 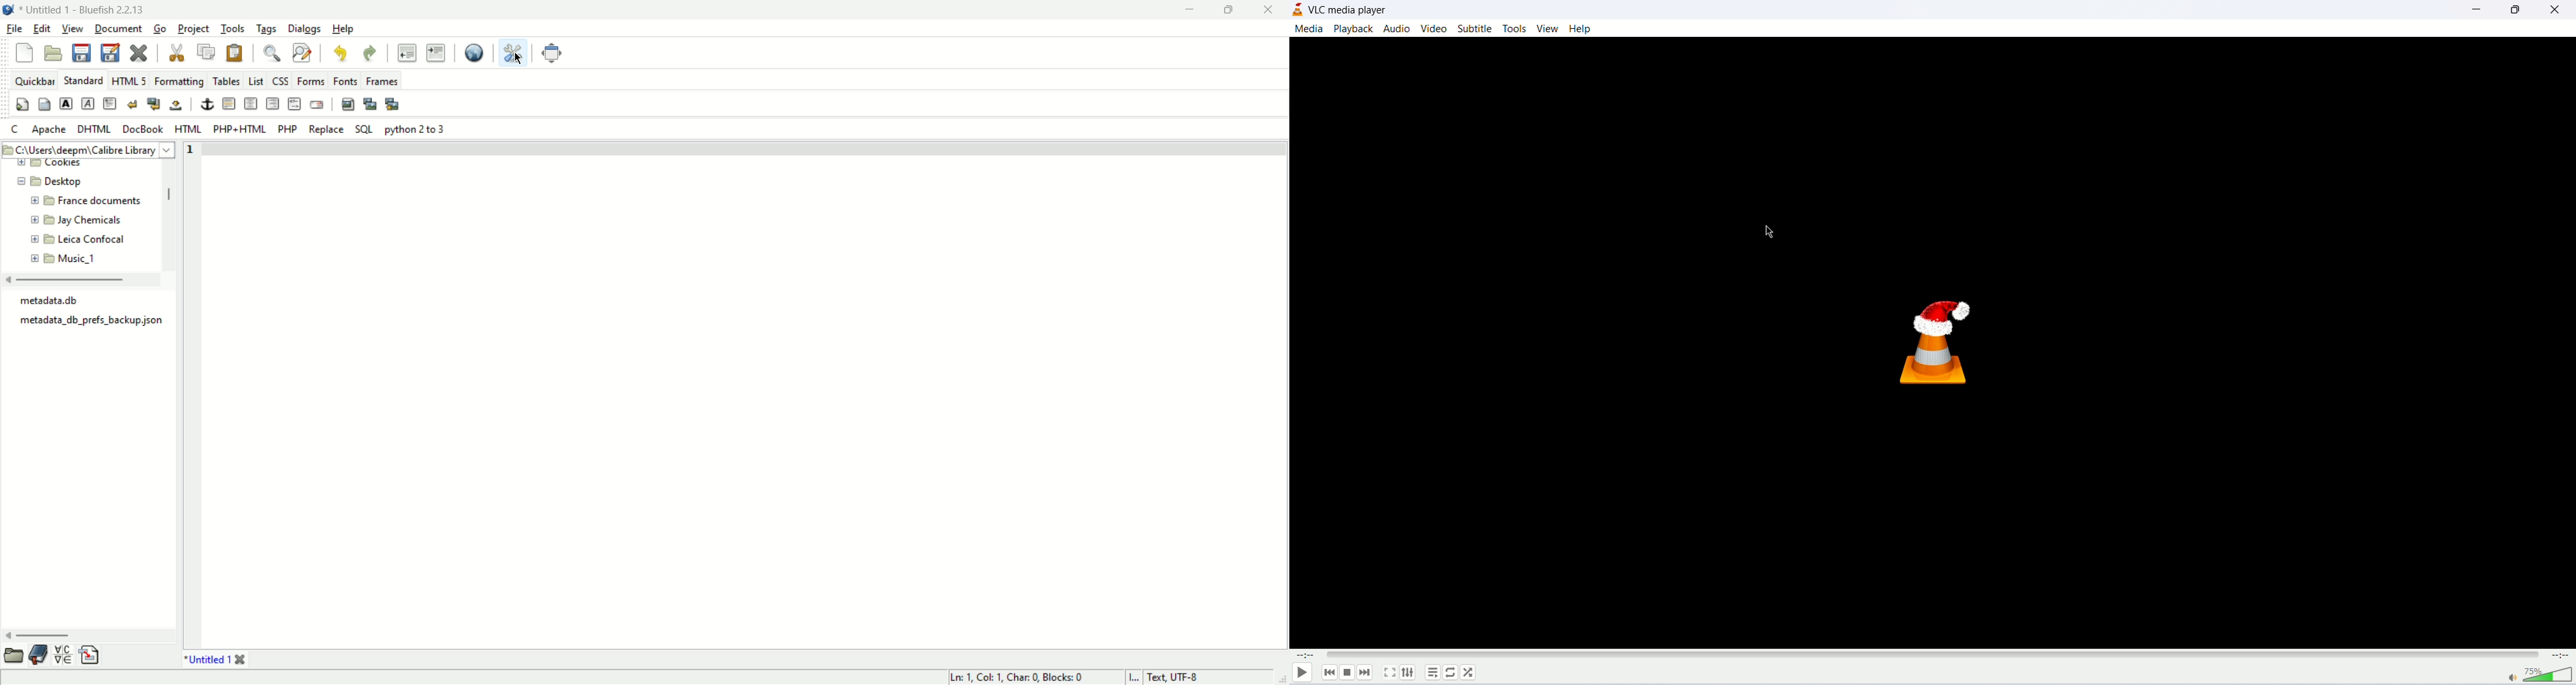 What do you see at coordinates (144, 130) in the screenshot?
I see `docbook` at bounding box center [144, 130].